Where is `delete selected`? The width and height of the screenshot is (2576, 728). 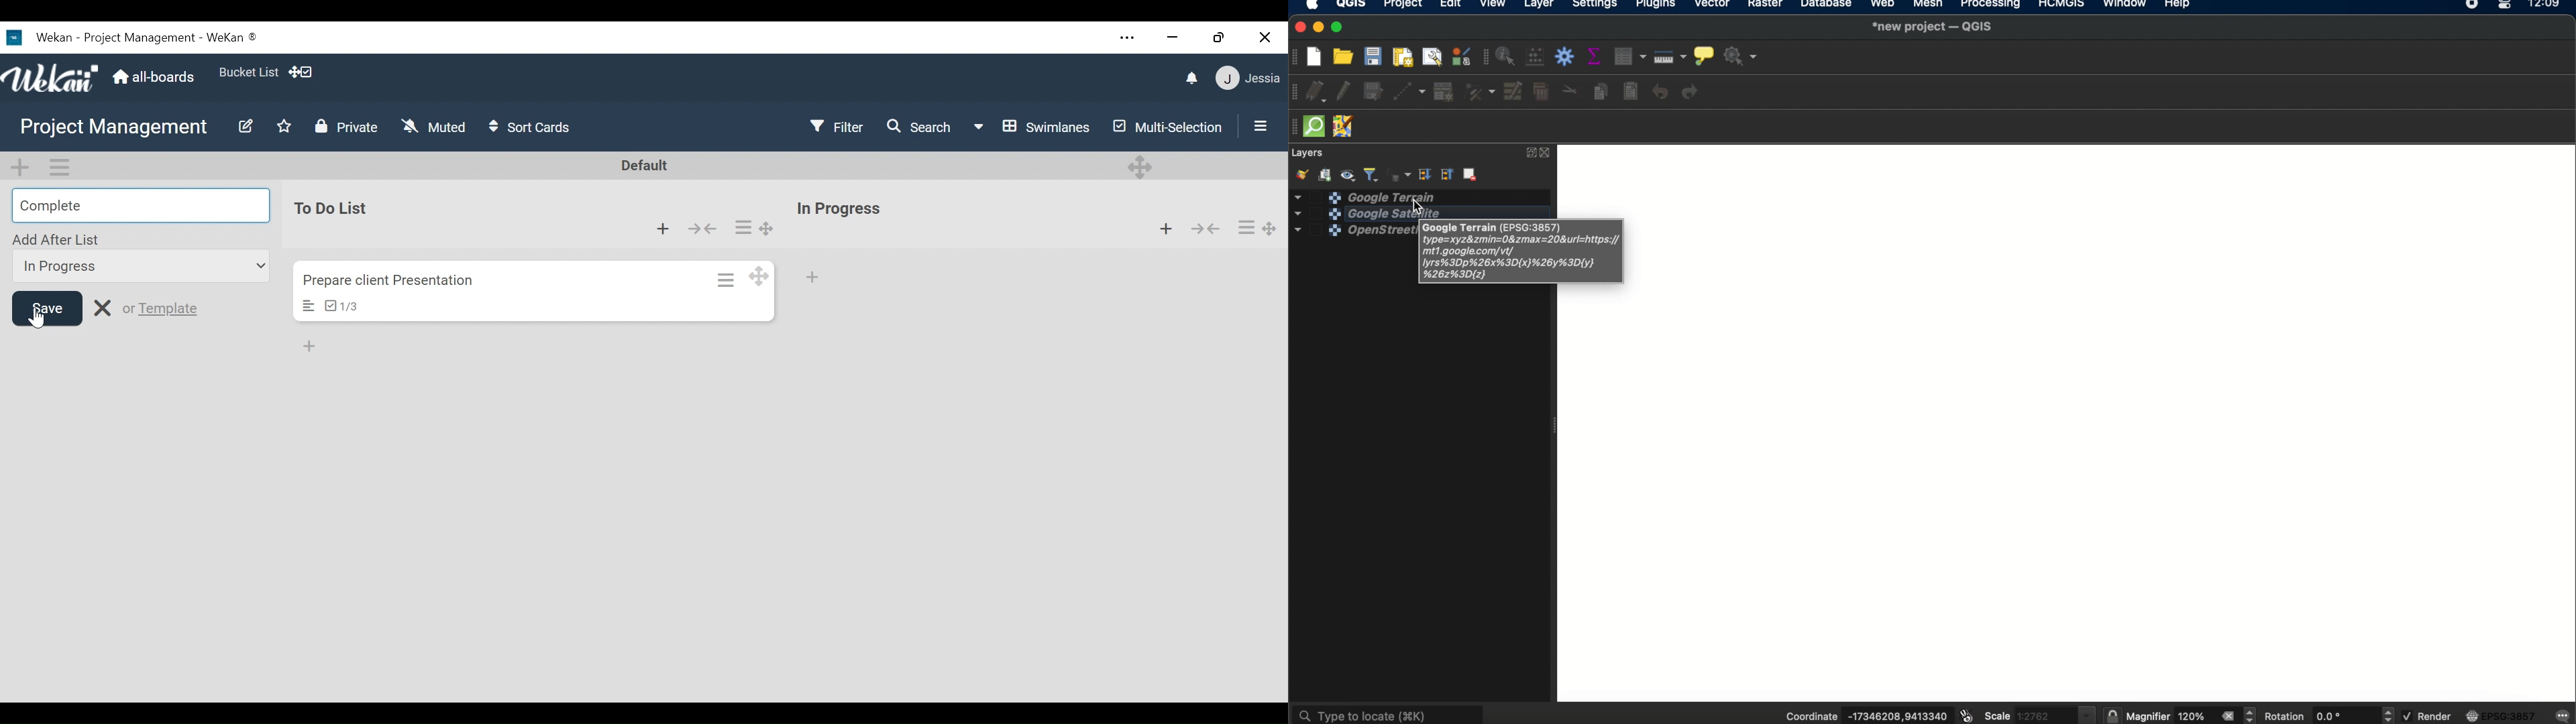 delete selected is located at coordinates (1541, 93).